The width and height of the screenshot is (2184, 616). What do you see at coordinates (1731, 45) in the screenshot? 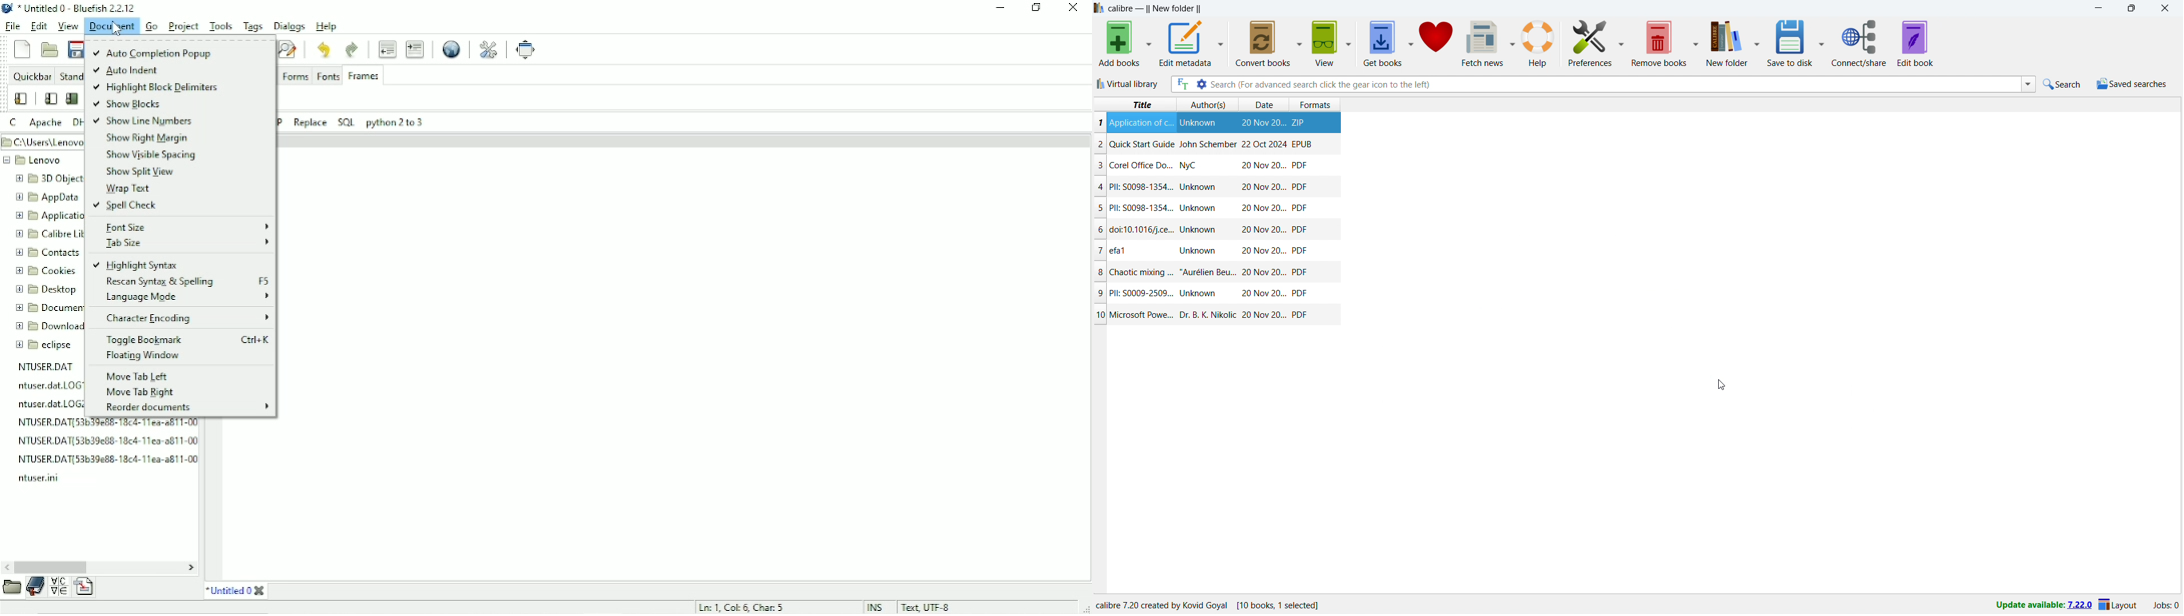
I see `calibre library` at bounding box center [1731, 45].